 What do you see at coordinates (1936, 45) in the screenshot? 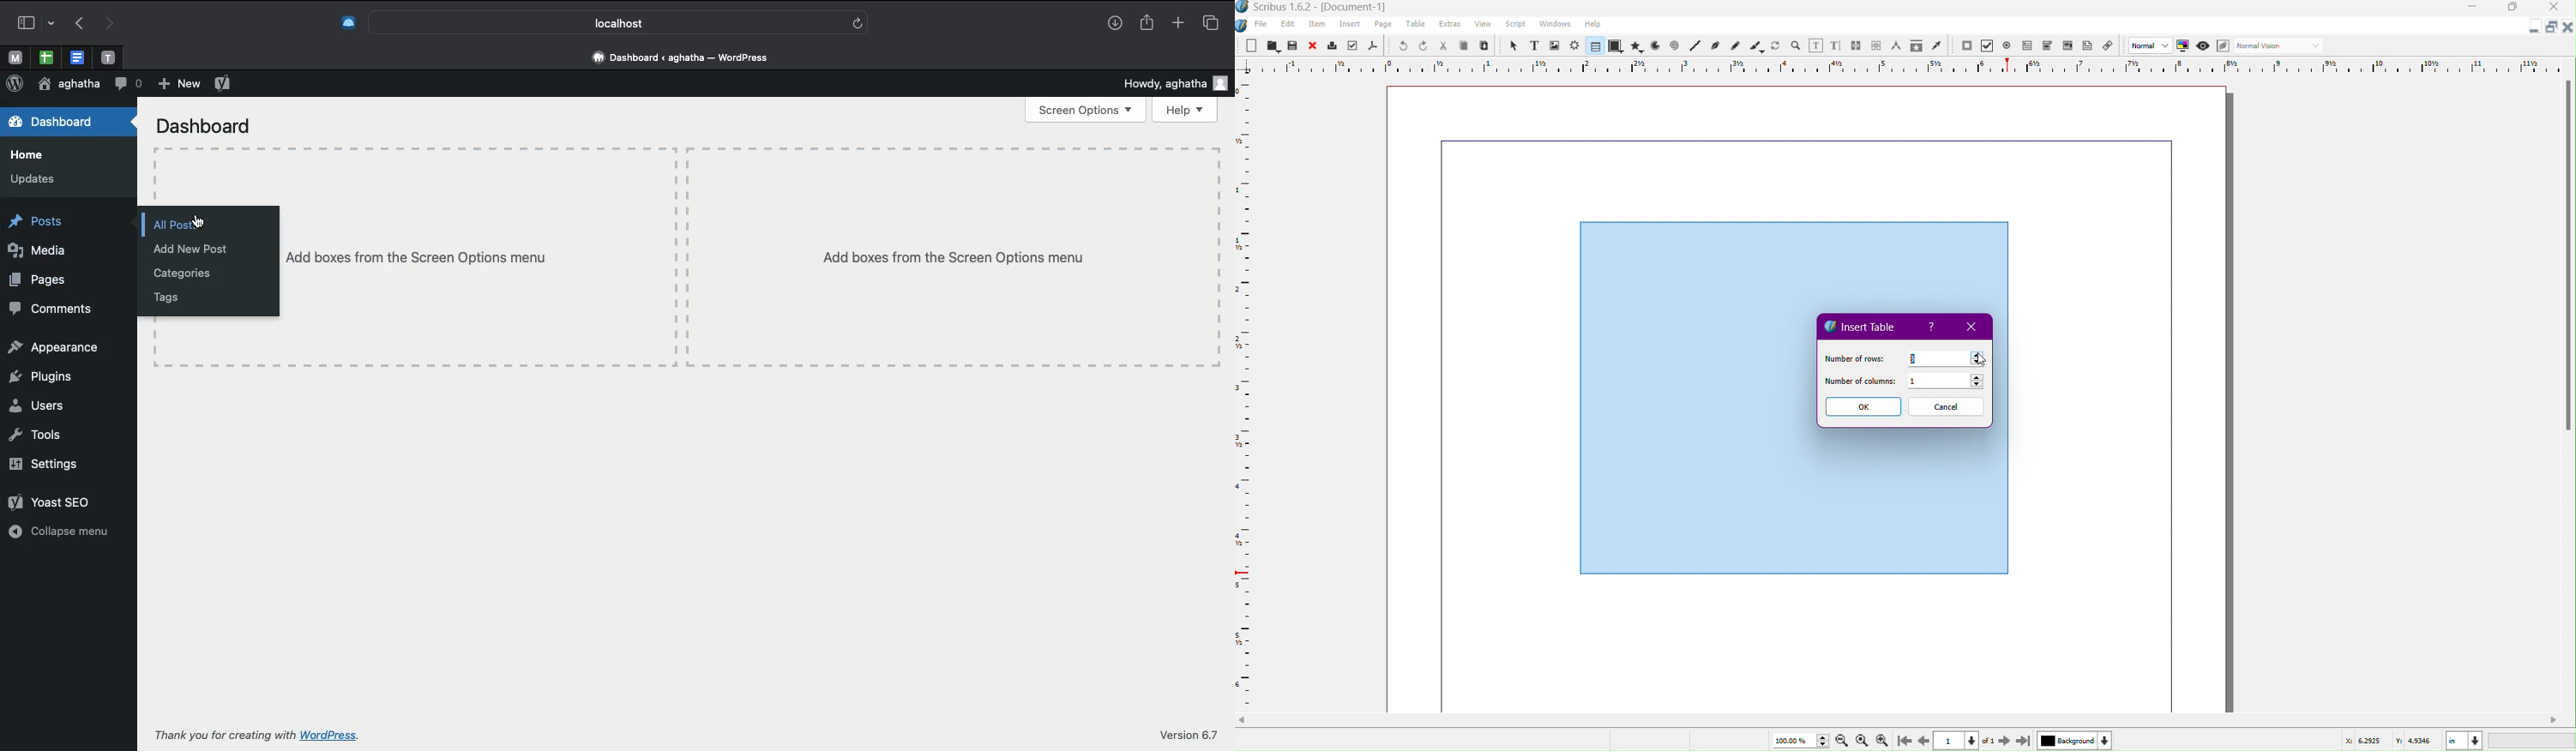
I see `Eye Dropper` at bounding box center [1936, 45].